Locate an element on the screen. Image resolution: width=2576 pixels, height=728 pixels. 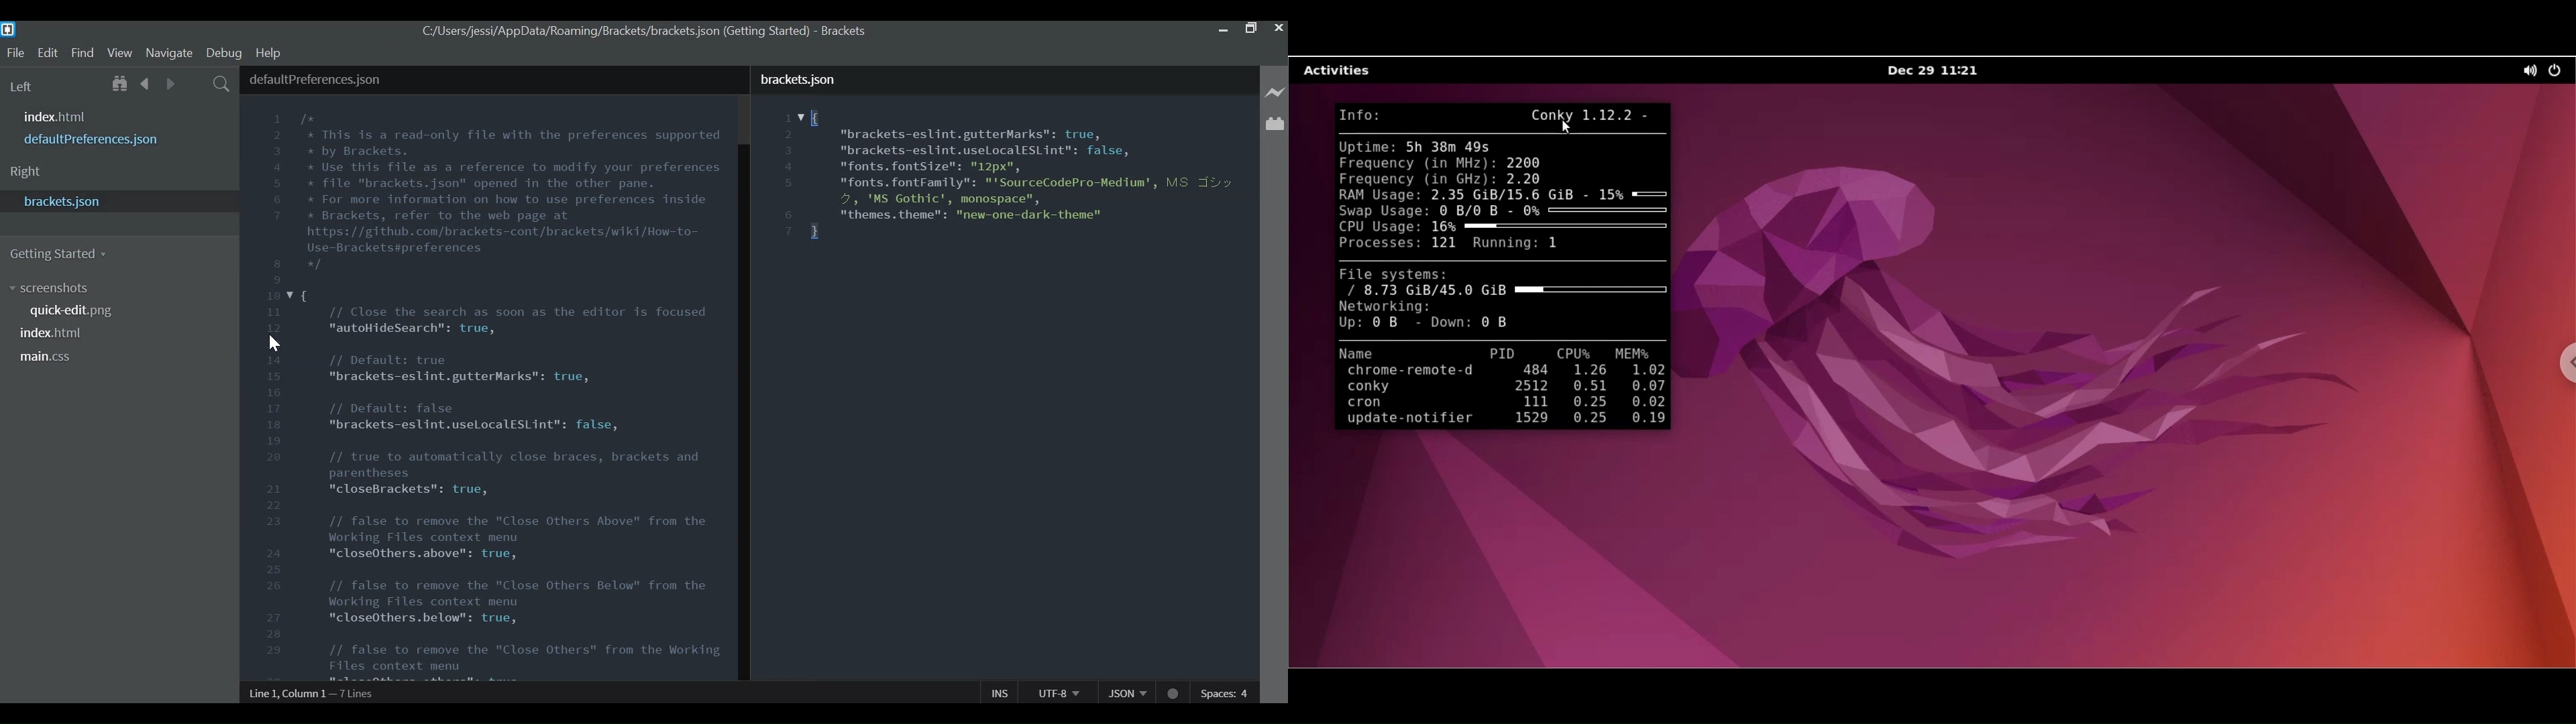
Line Preview is located at coordinates (1275, 94).